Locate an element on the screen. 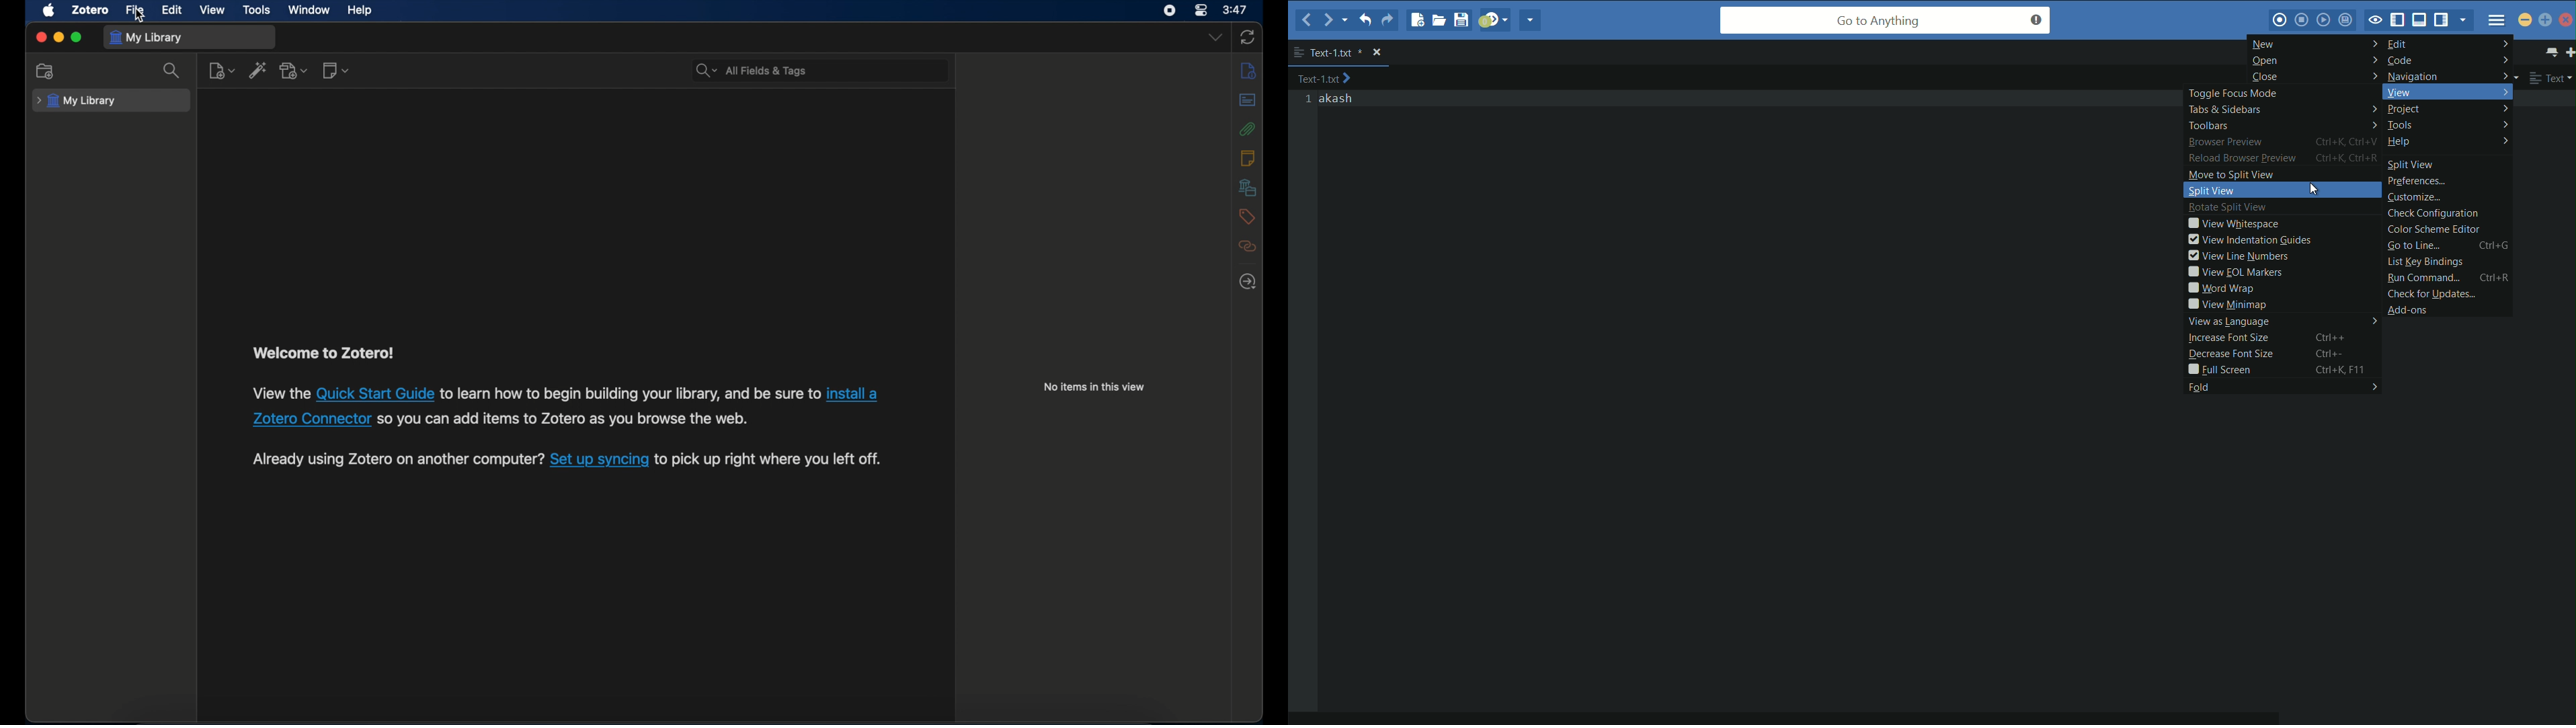  add attachment is located at coordinates (295, 70).